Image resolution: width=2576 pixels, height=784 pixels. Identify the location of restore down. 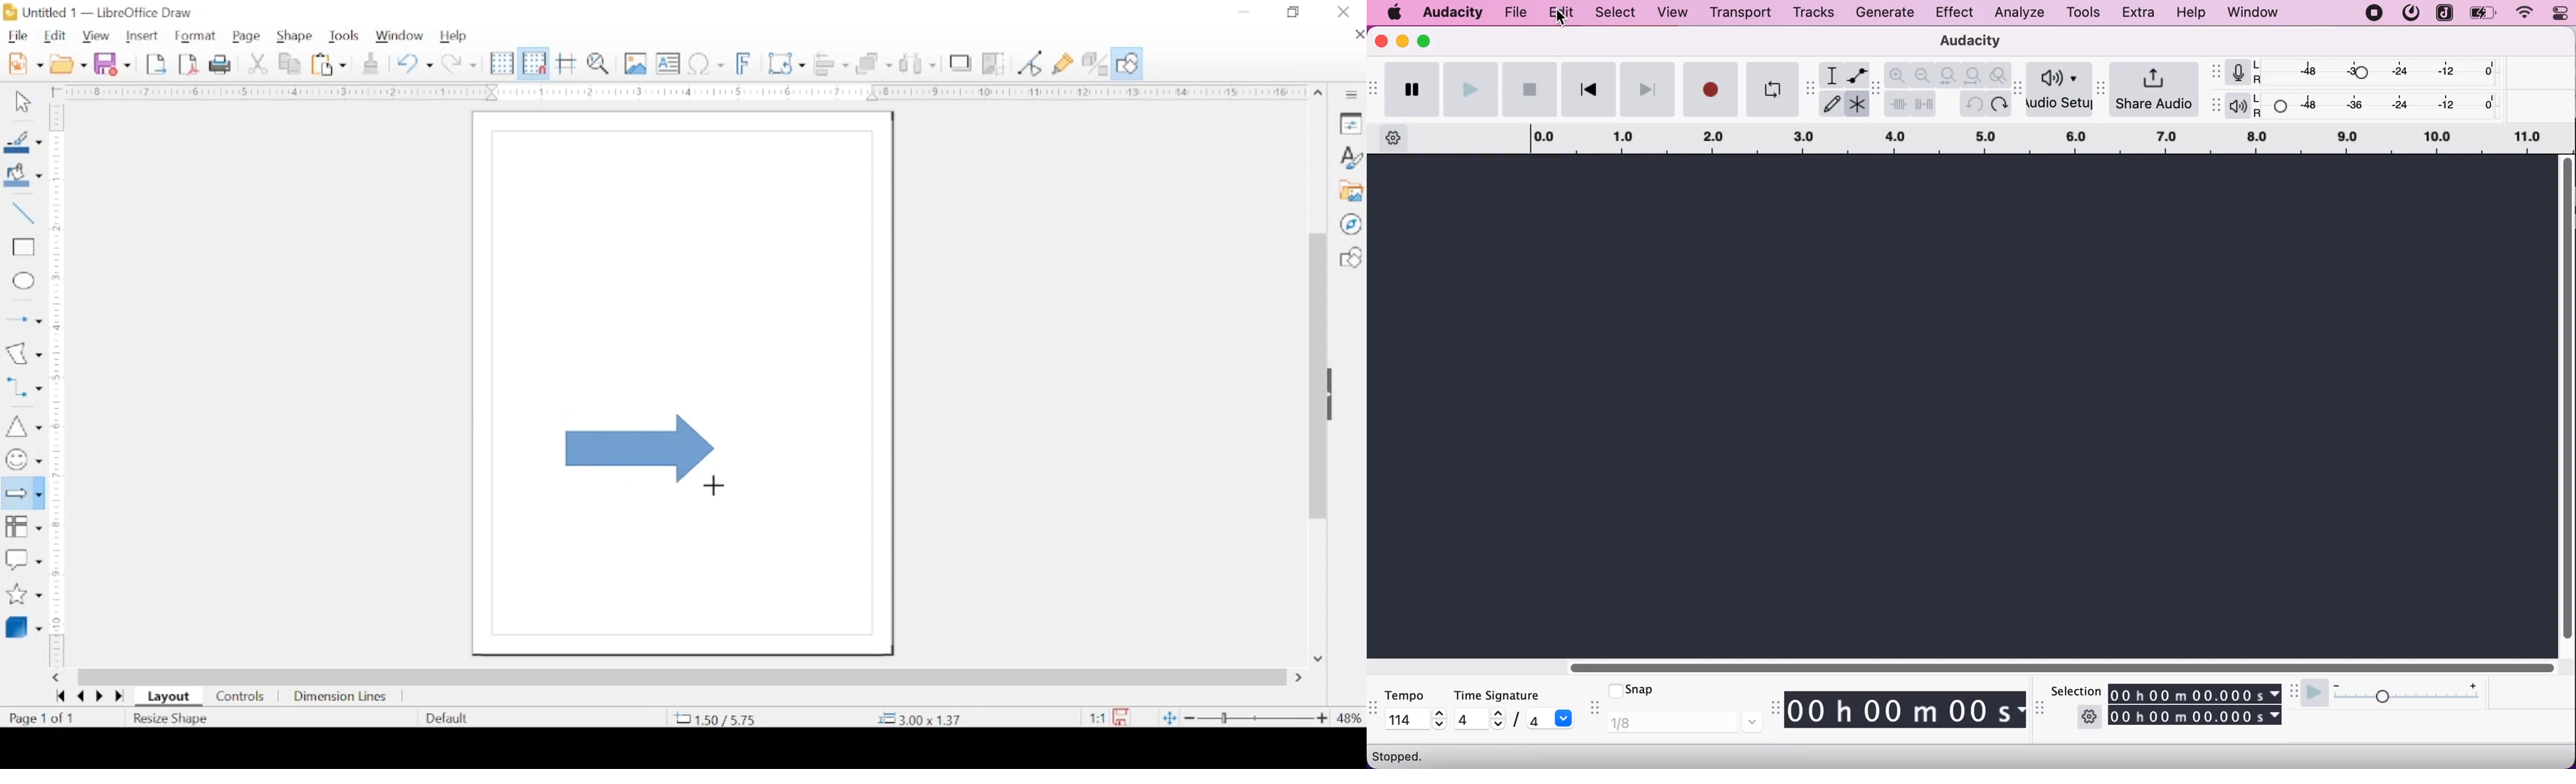
(1294, 12).